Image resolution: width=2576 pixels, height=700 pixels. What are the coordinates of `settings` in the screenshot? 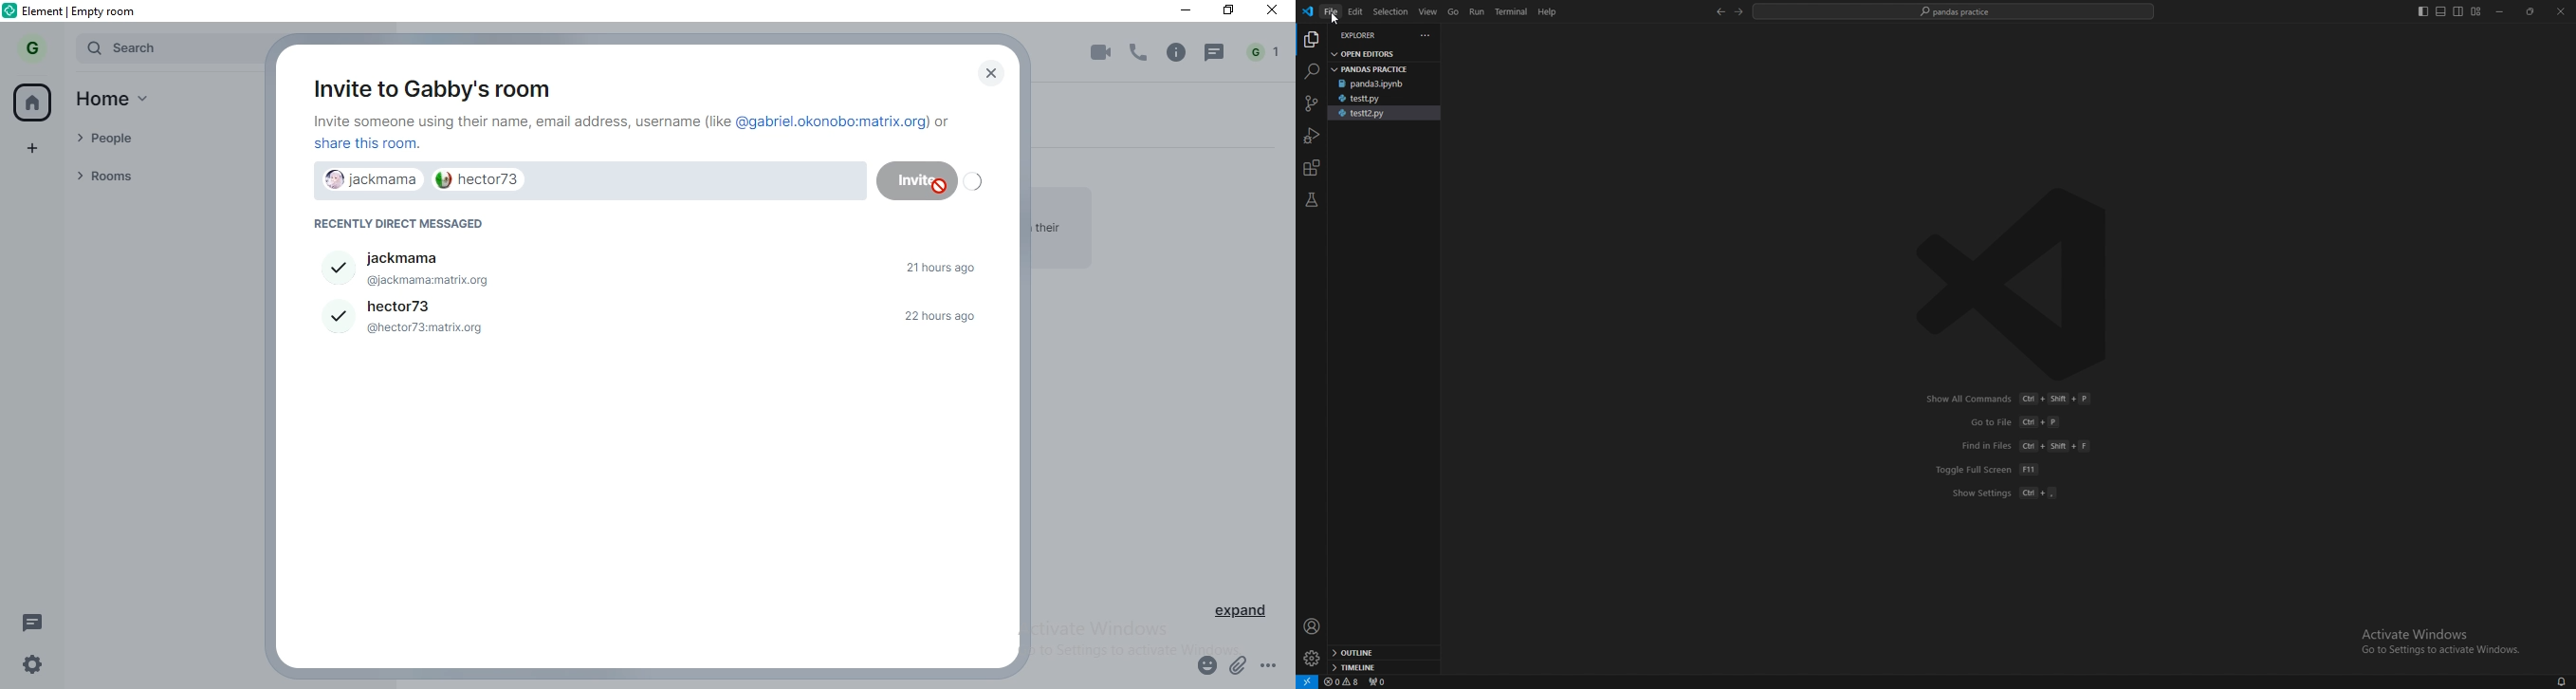 It's located at (28, 668).